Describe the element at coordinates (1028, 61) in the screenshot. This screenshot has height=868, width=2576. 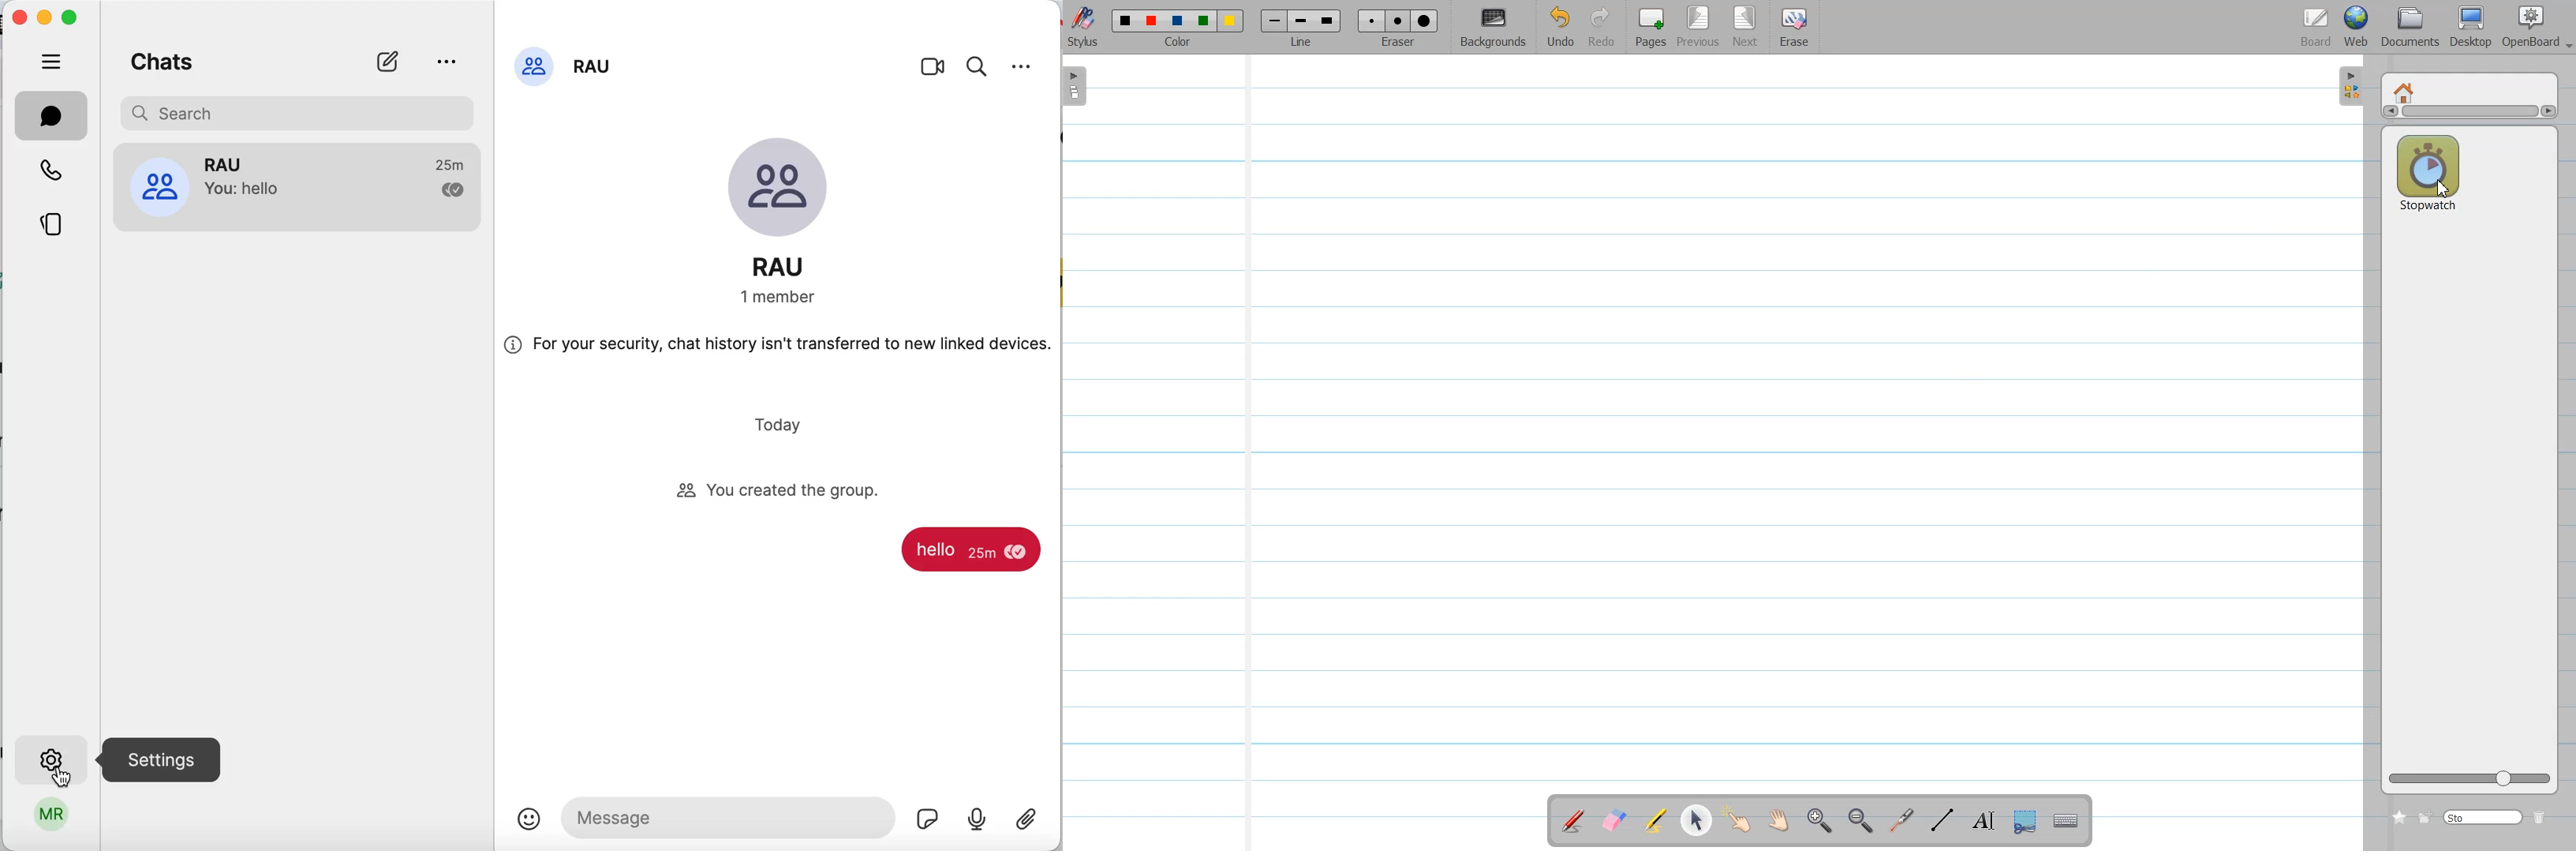
I see `settings` at that location.